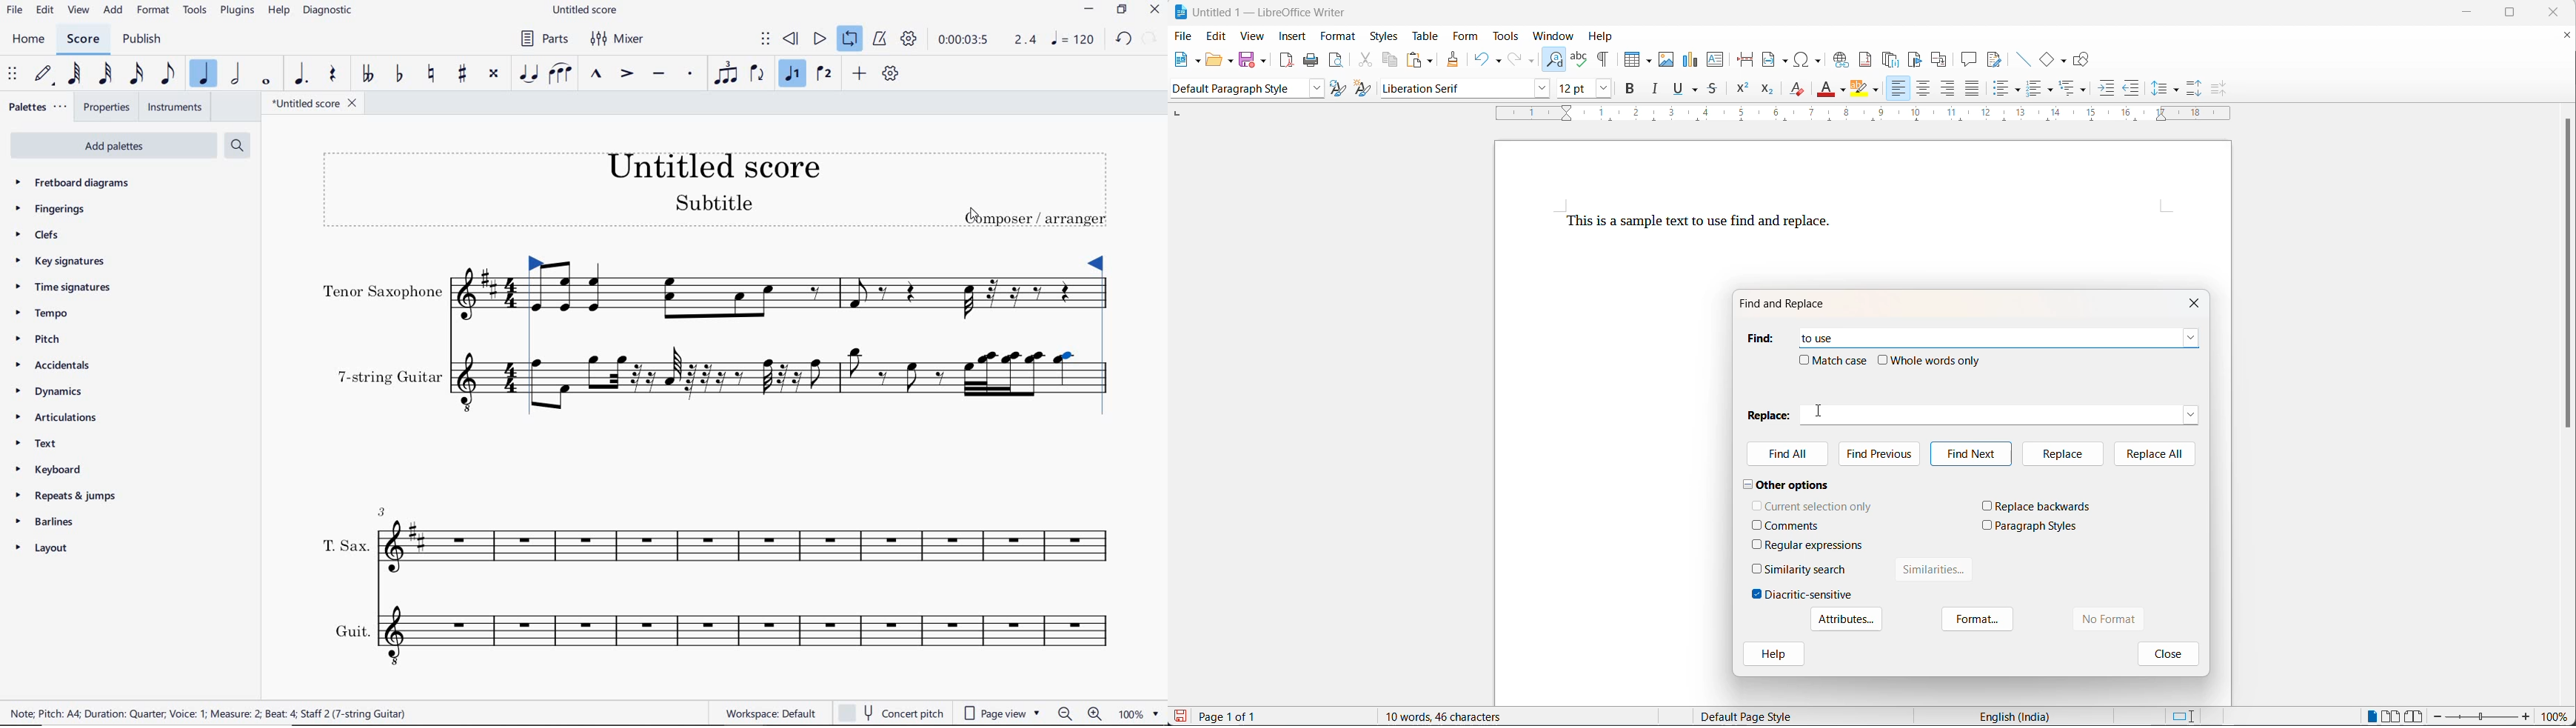 The width and height of the screenshot is (2576, 728). I want to click on strike through, so click(1715, 90).